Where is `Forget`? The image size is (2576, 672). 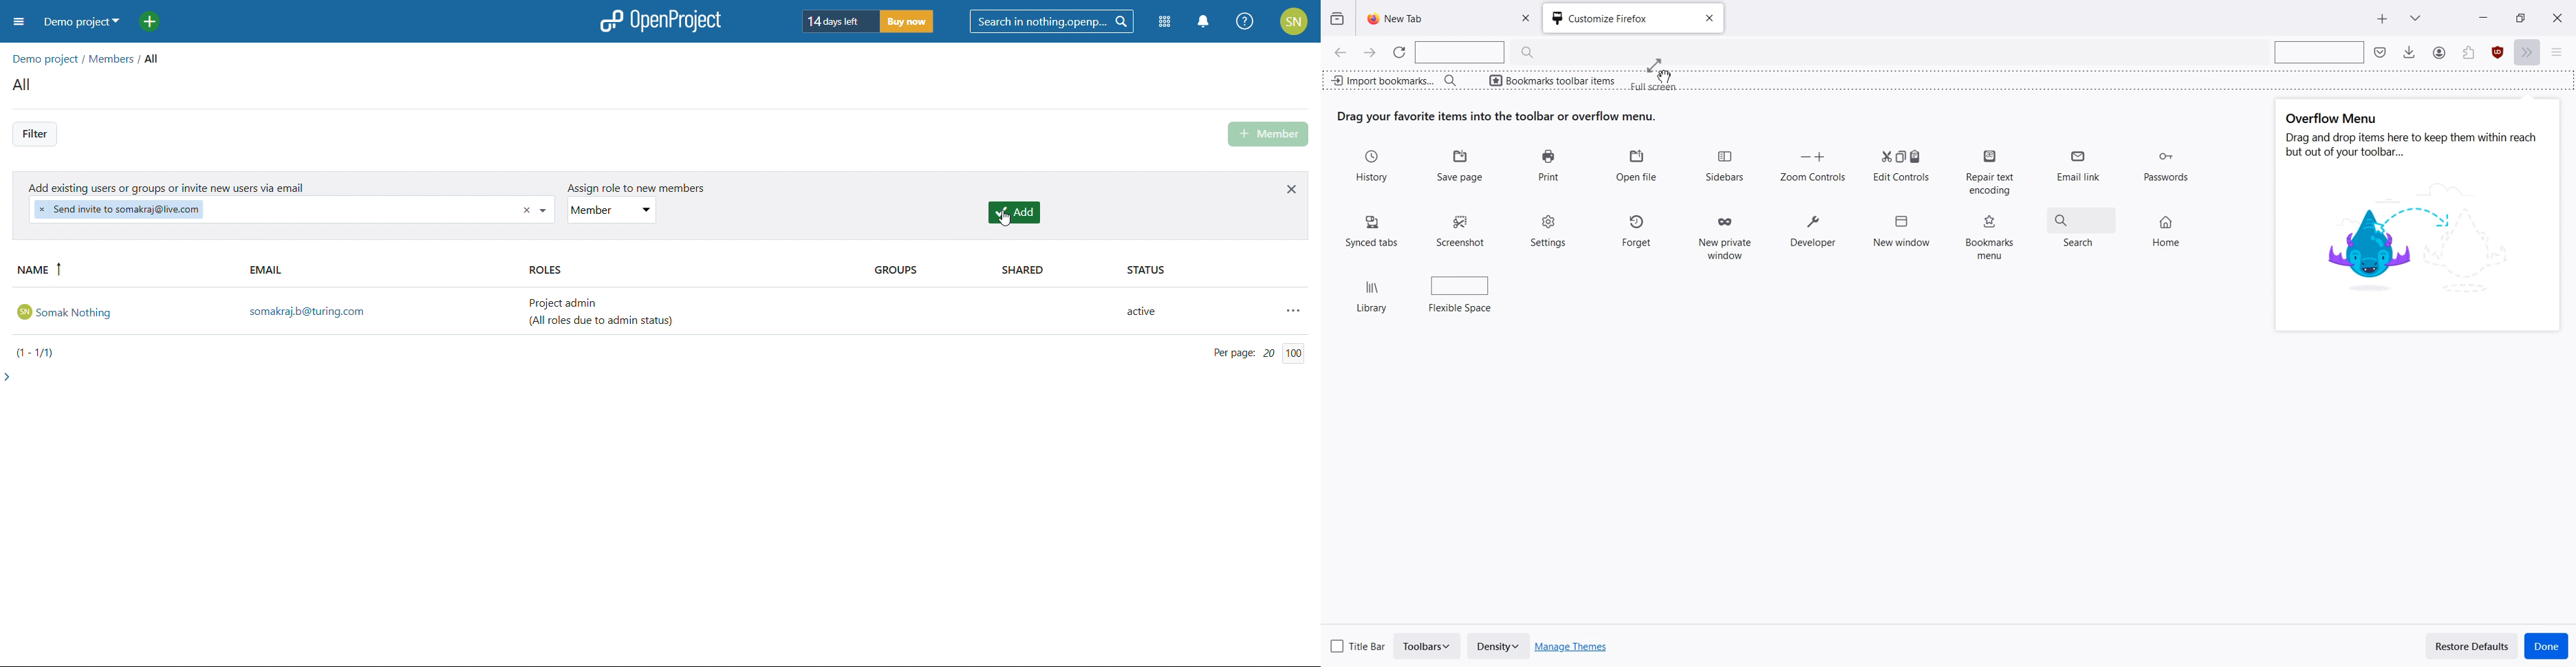
Forget is located at coordinates (1638, 228).